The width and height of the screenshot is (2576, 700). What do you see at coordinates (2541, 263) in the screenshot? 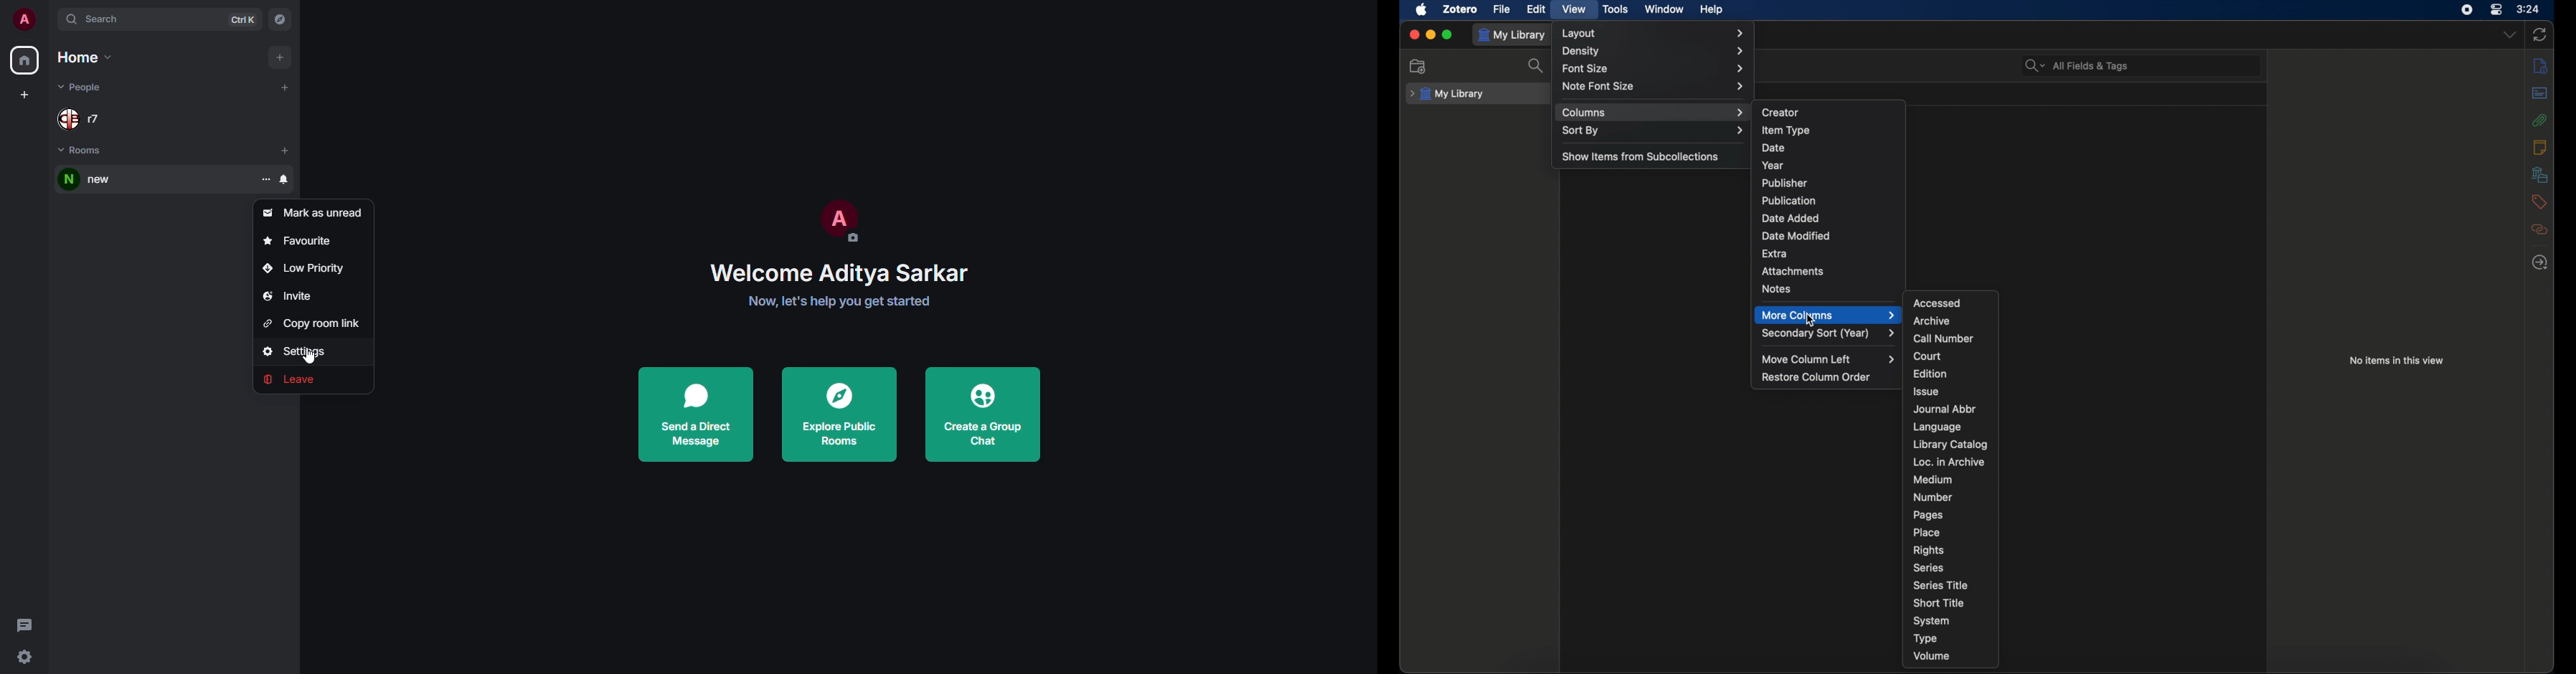
I see `locate` at bounding box center [2541, 263].